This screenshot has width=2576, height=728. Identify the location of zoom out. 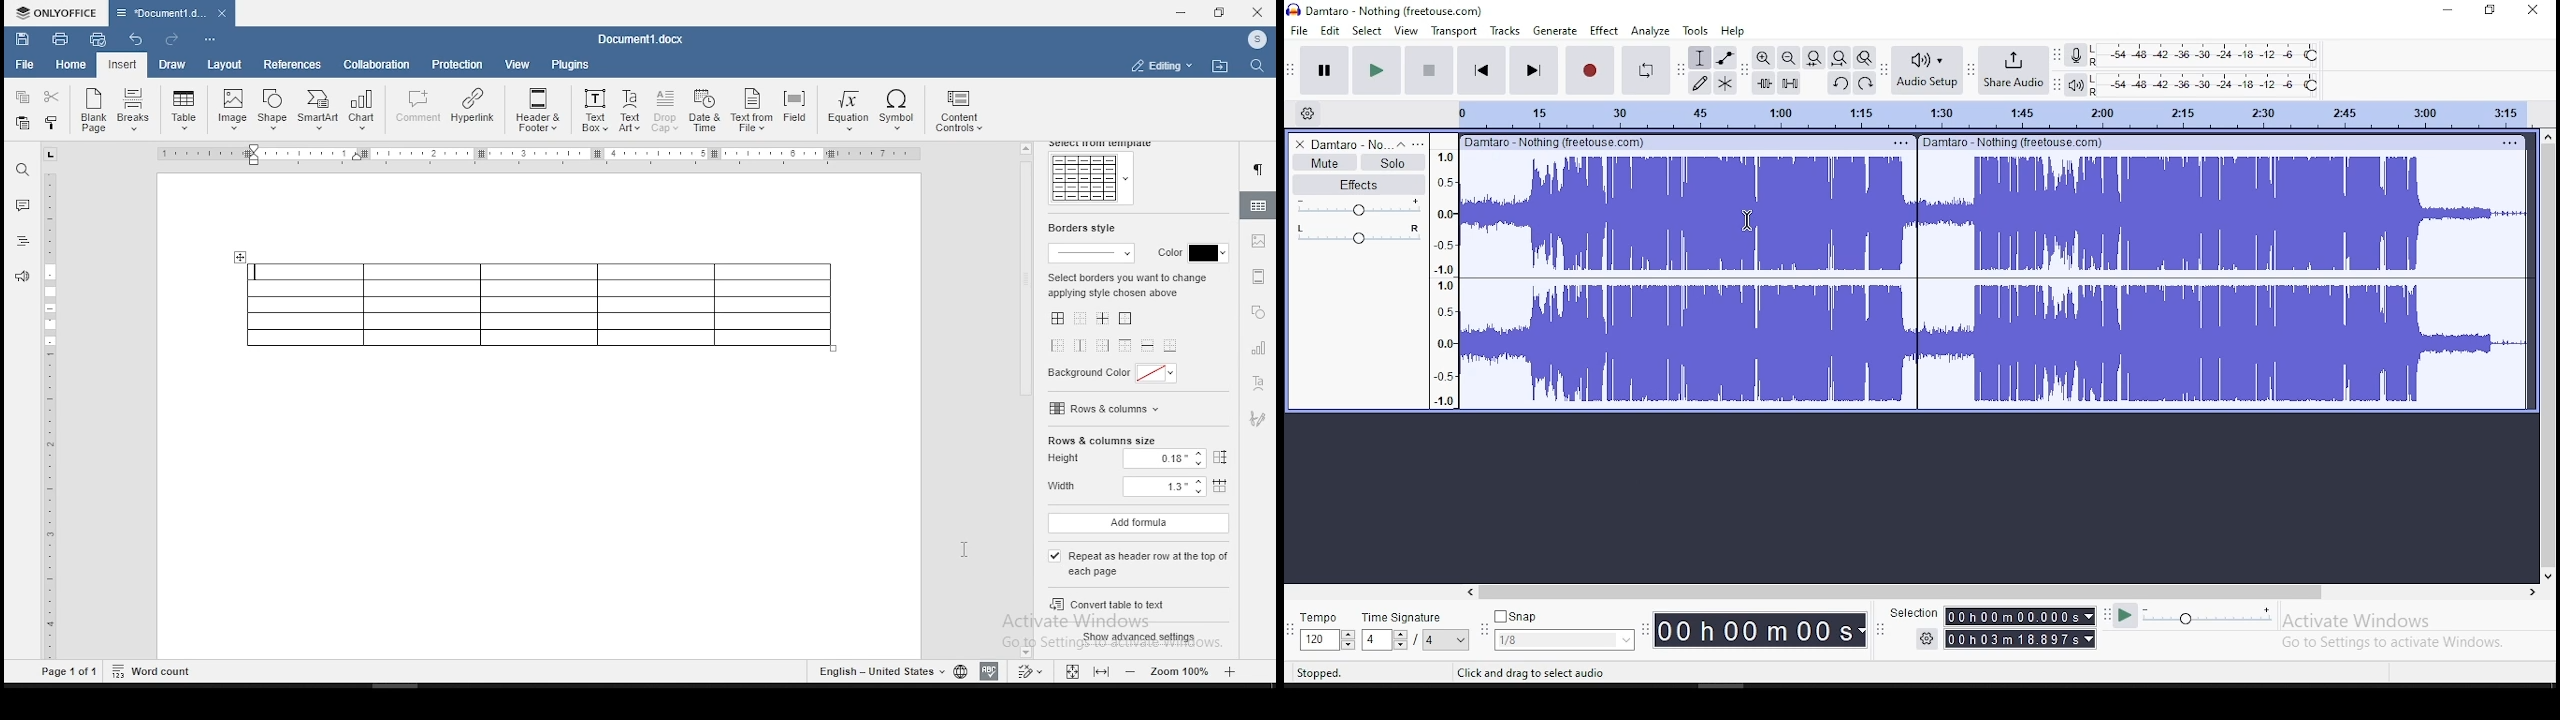
(1789, 57).